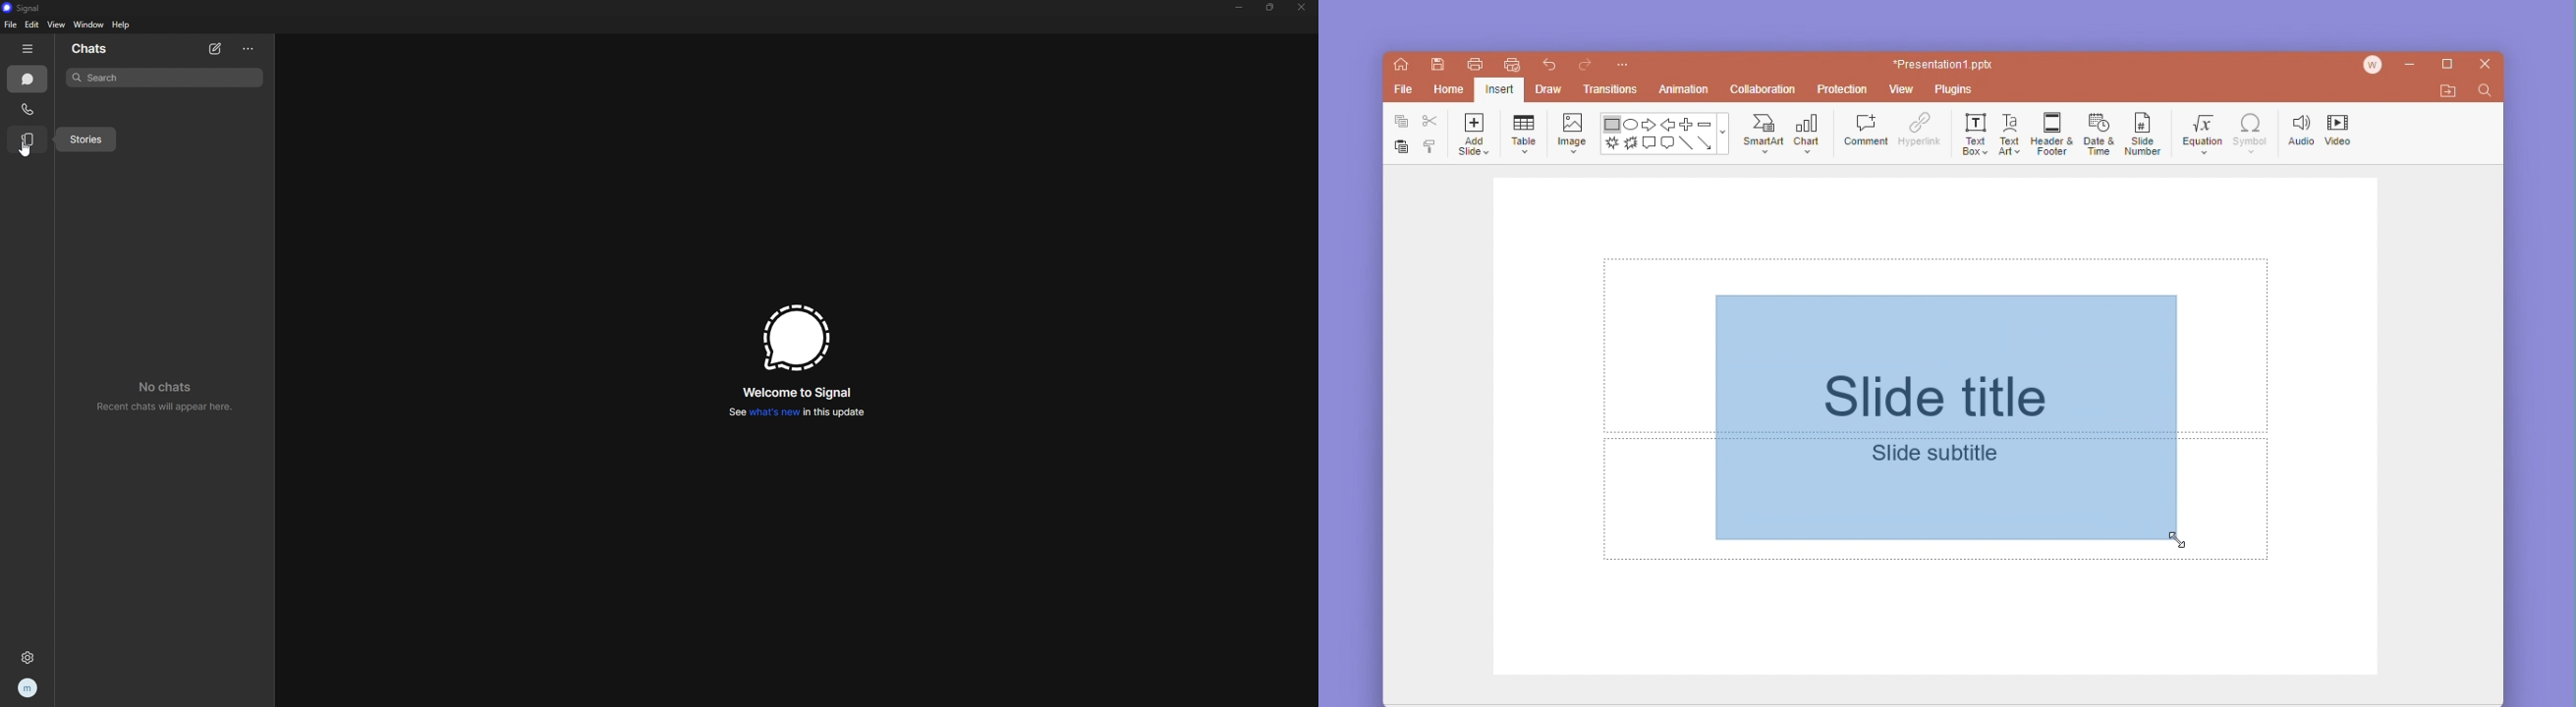 Image resolution: width=2576 pixels, height=728 pixels. Describe the element at coordinates (1624, 63) in the screenshot. I see `customize quick access toolbar` at that location.